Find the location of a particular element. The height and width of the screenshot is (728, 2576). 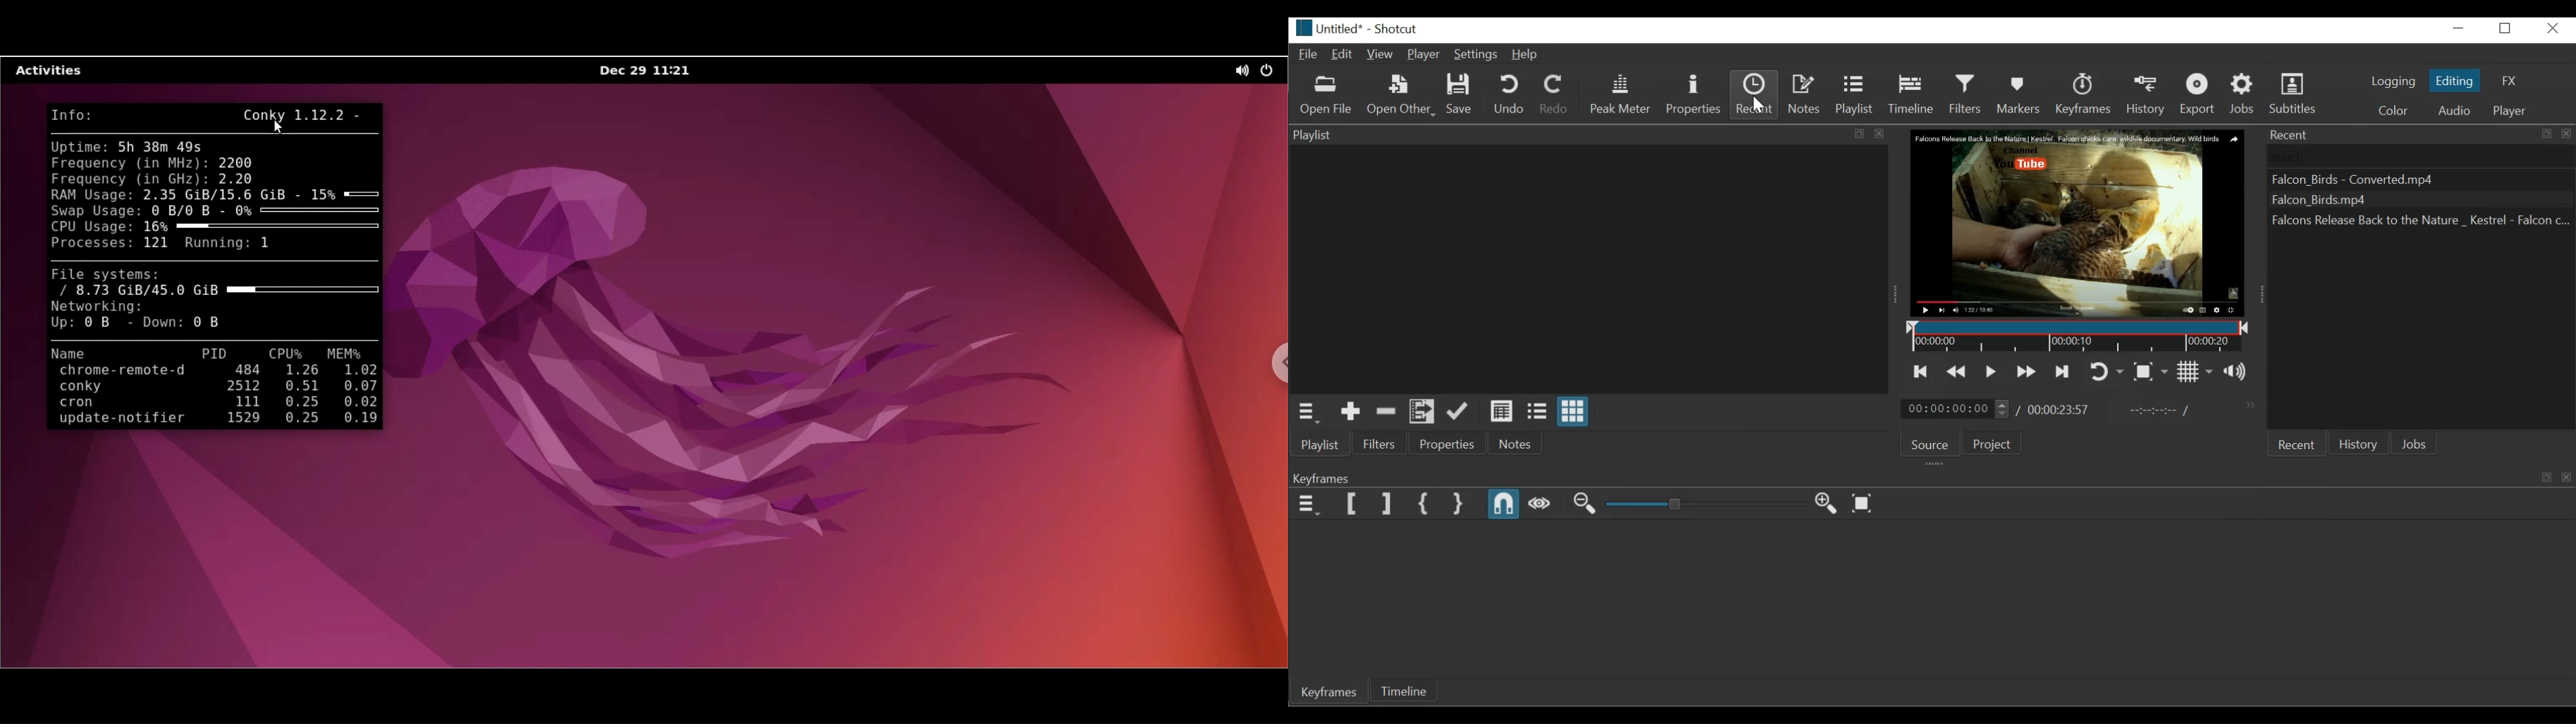

Audio is located at coordinates (2454, 111).